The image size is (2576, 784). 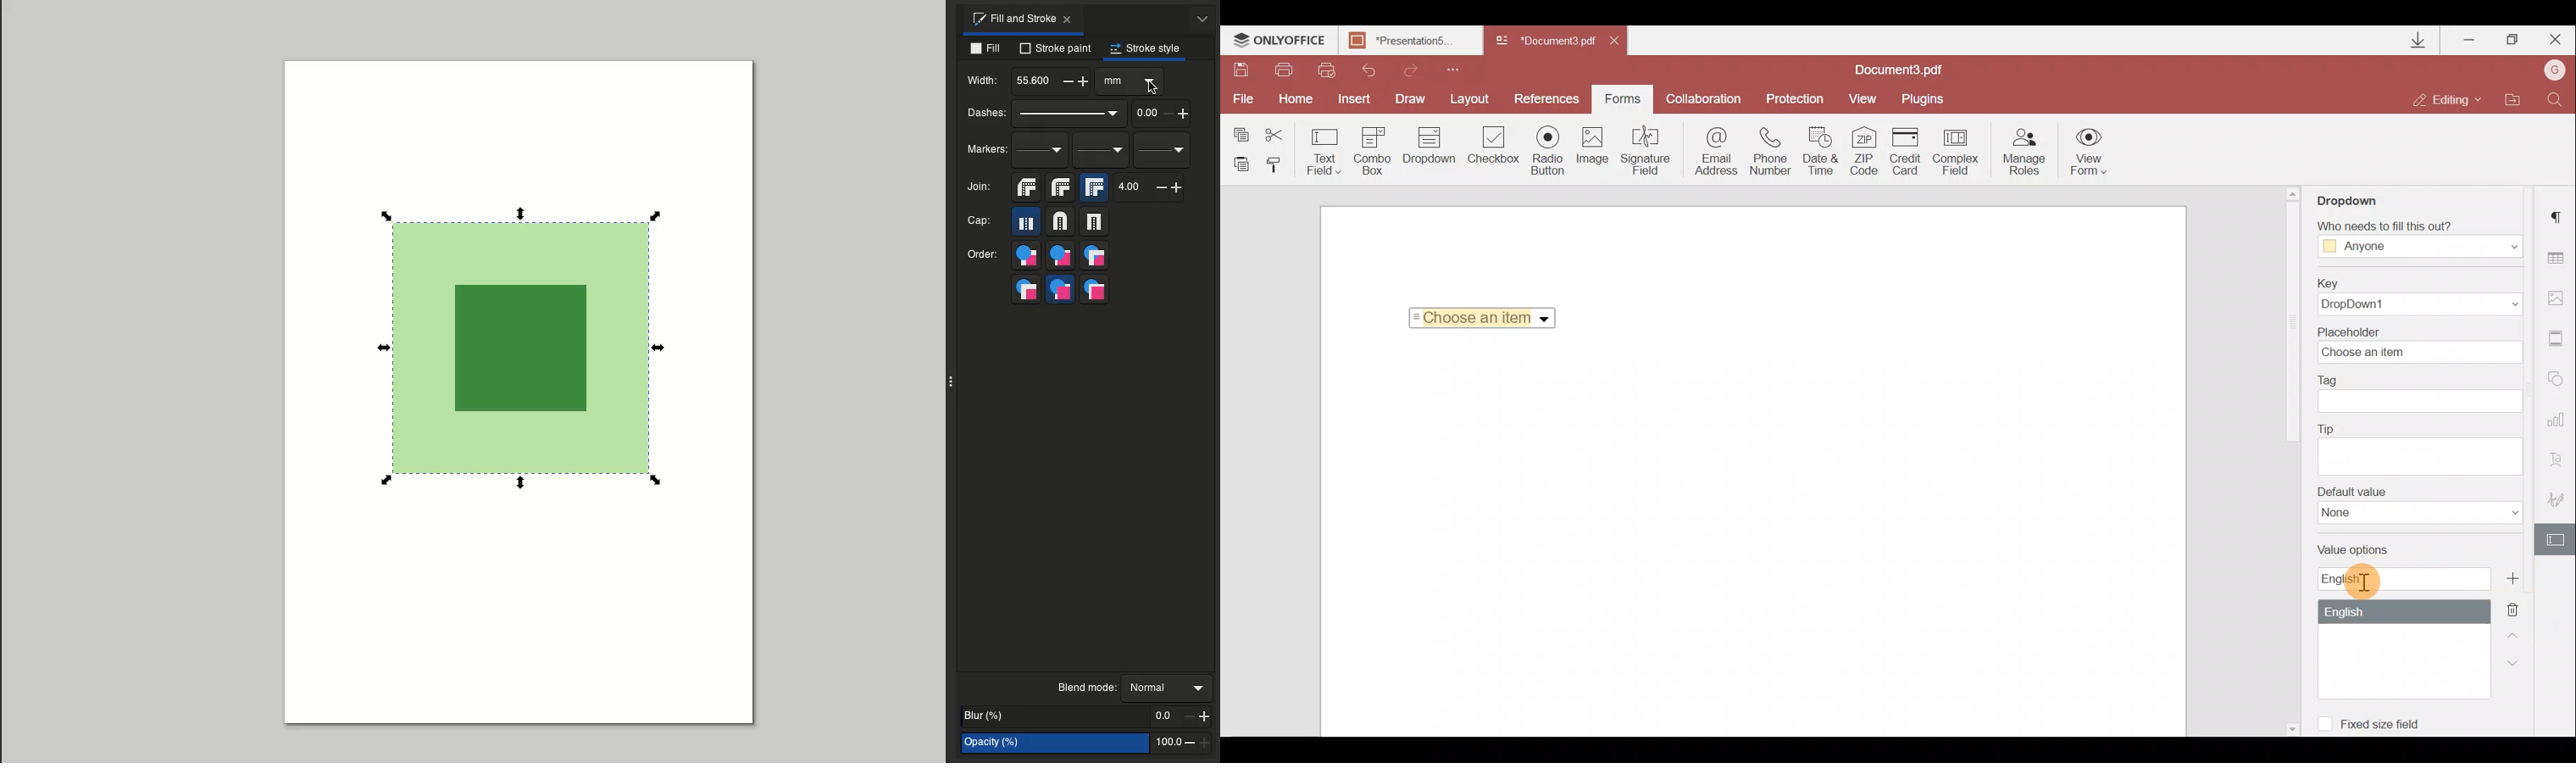 I want to click on Home, so click(x=1293, y=99).